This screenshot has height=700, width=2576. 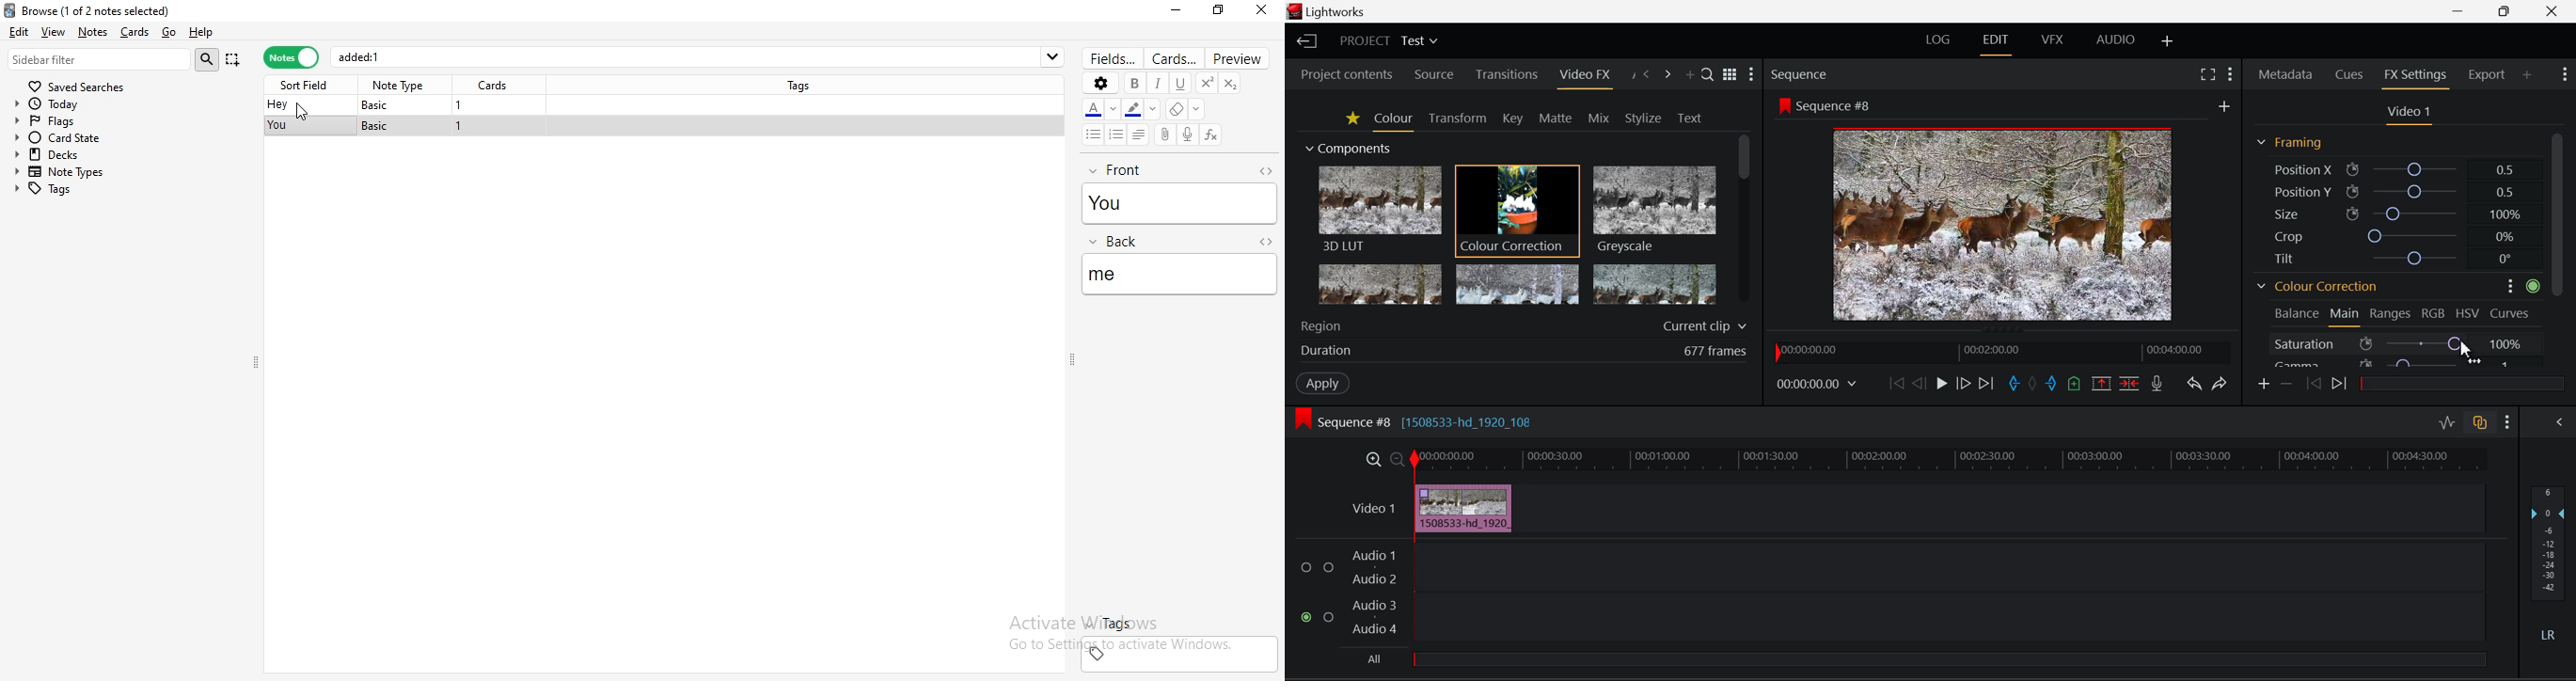 What do you see at coordinates (2349, 75) in the screenshot?
I see `Cues` at bounding box center [2349, 75].